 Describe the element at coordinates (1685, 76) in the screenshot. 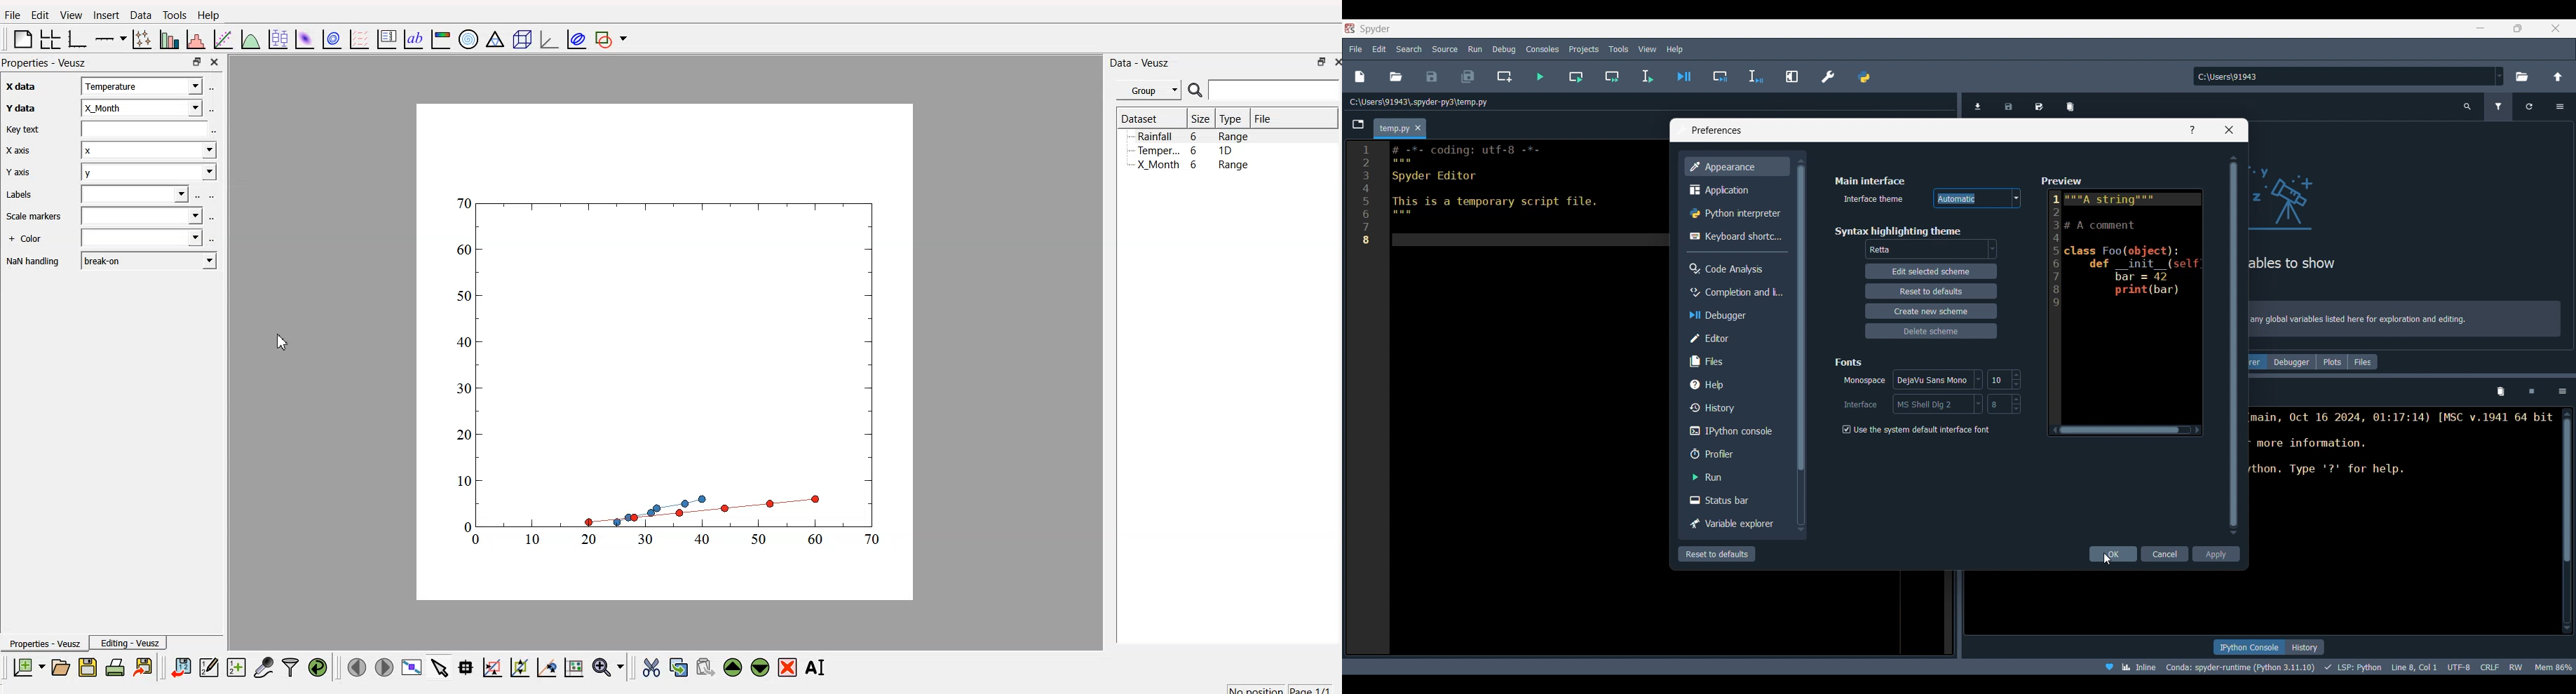

I see `Debug file` at that location.